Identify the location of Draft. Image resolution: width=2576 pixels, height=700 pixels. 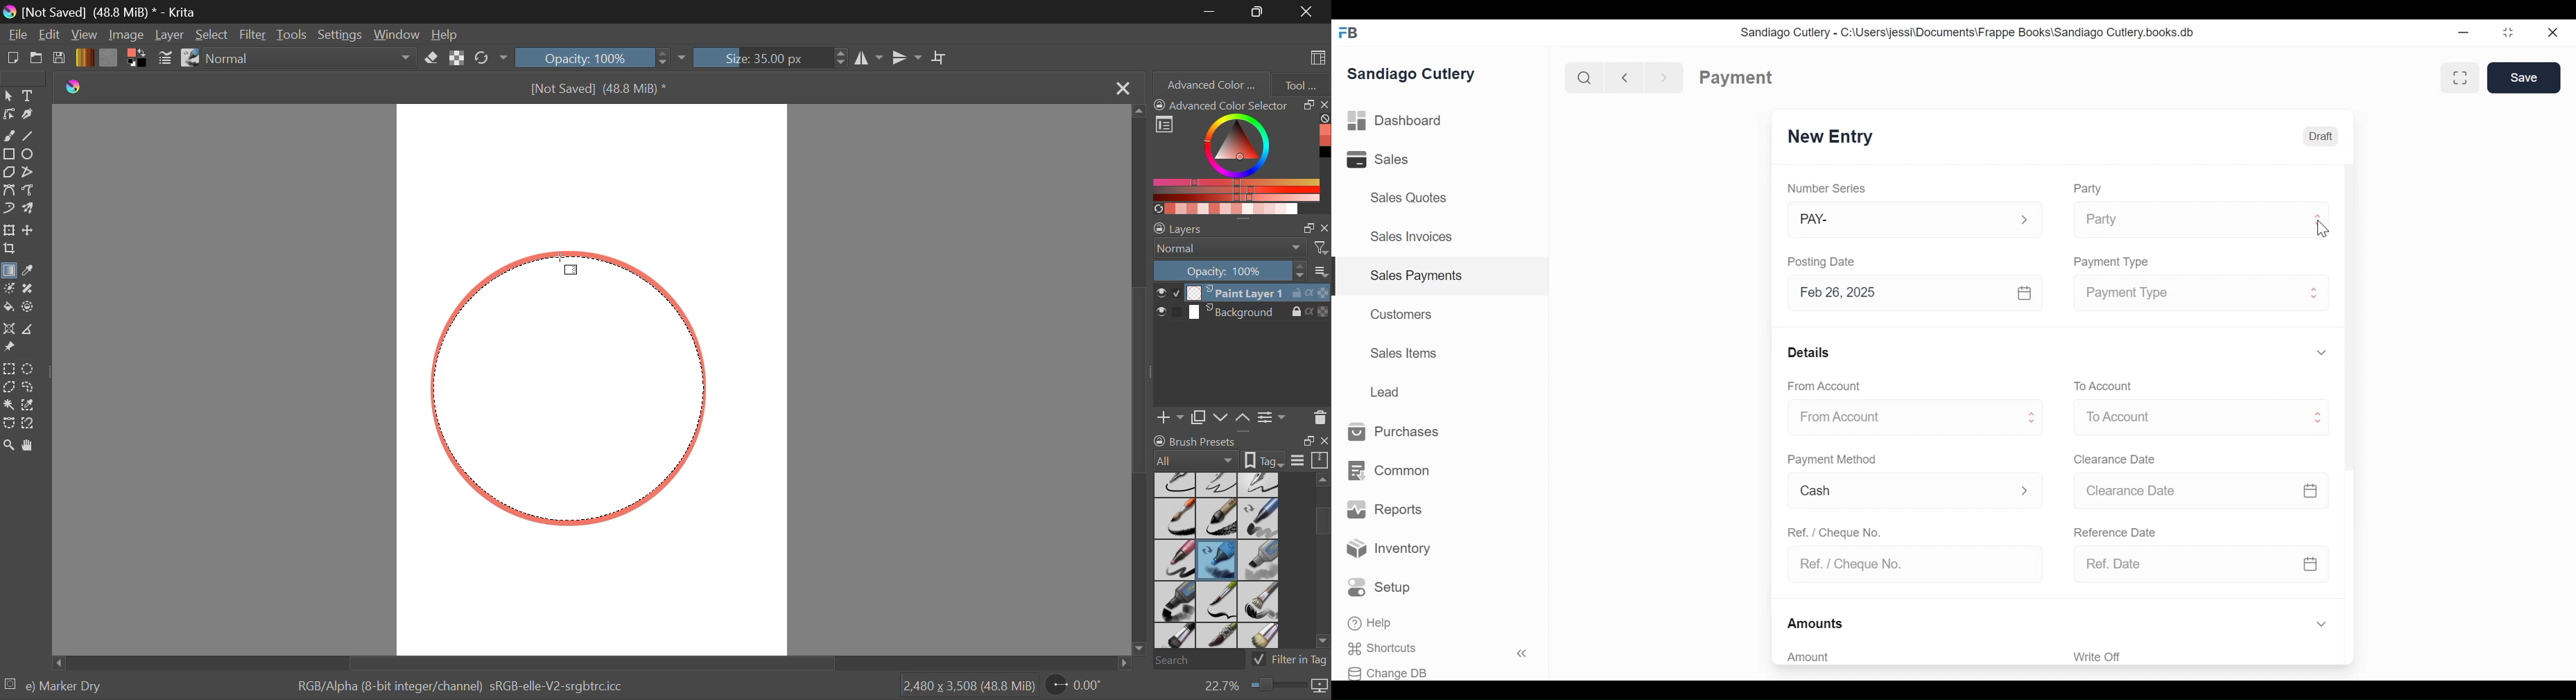
(2320, 135).